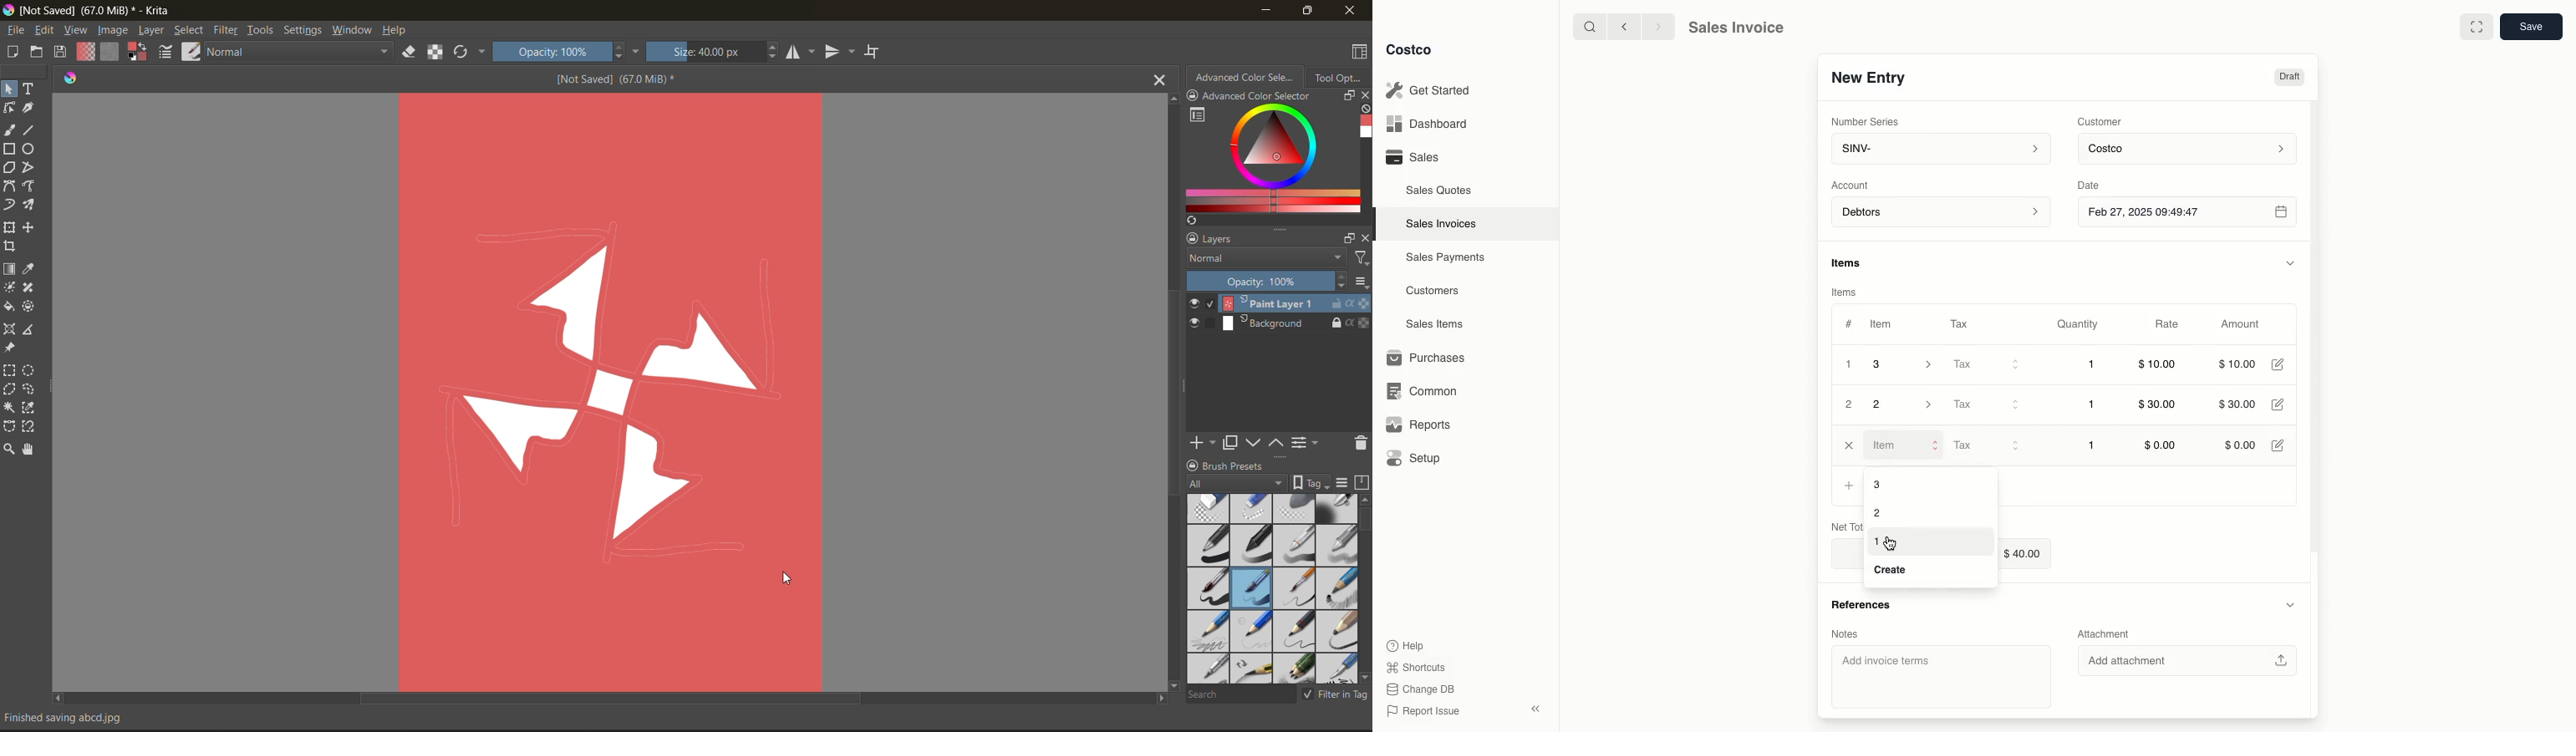 The height and width of the screenshot is (756, 2576). Describe the element at coordinates (2093, 405) in the screenshot. I see `1` at that location.